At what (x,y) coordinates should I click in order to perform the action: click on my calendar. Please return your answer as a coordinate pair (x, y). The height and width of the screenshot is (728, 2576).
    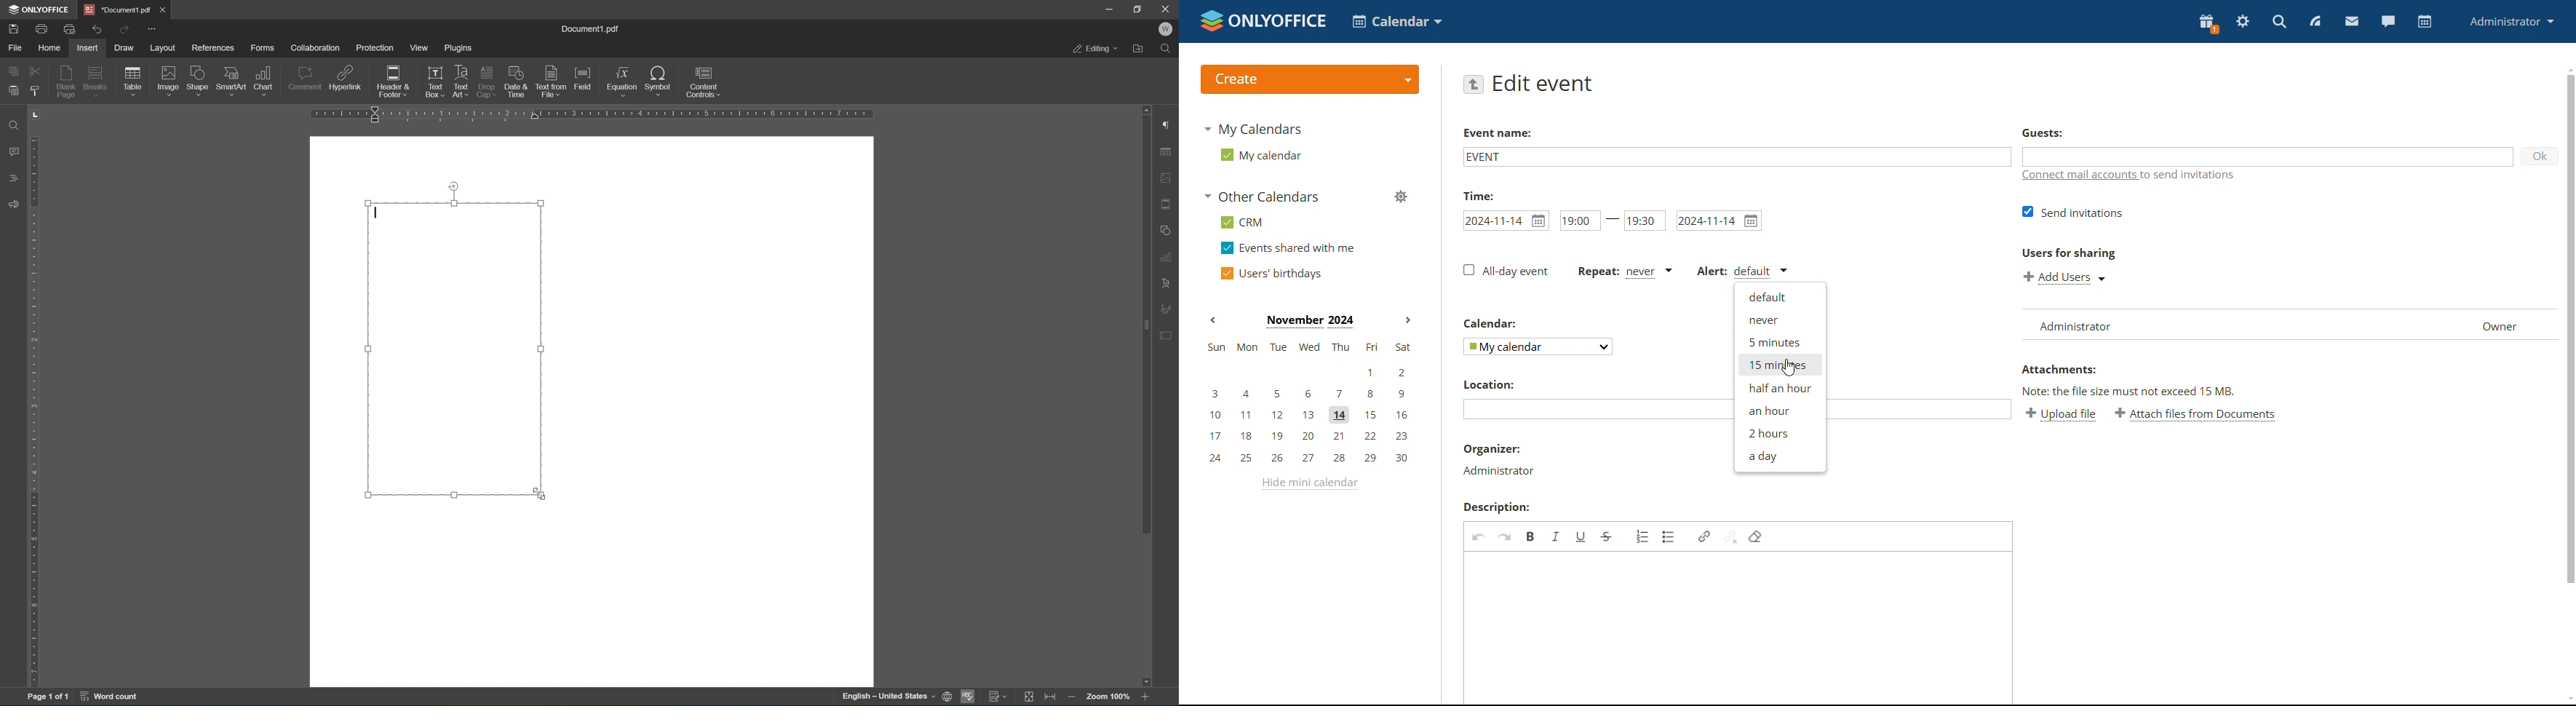
    Looking at the image, I should click on (1260, 155).